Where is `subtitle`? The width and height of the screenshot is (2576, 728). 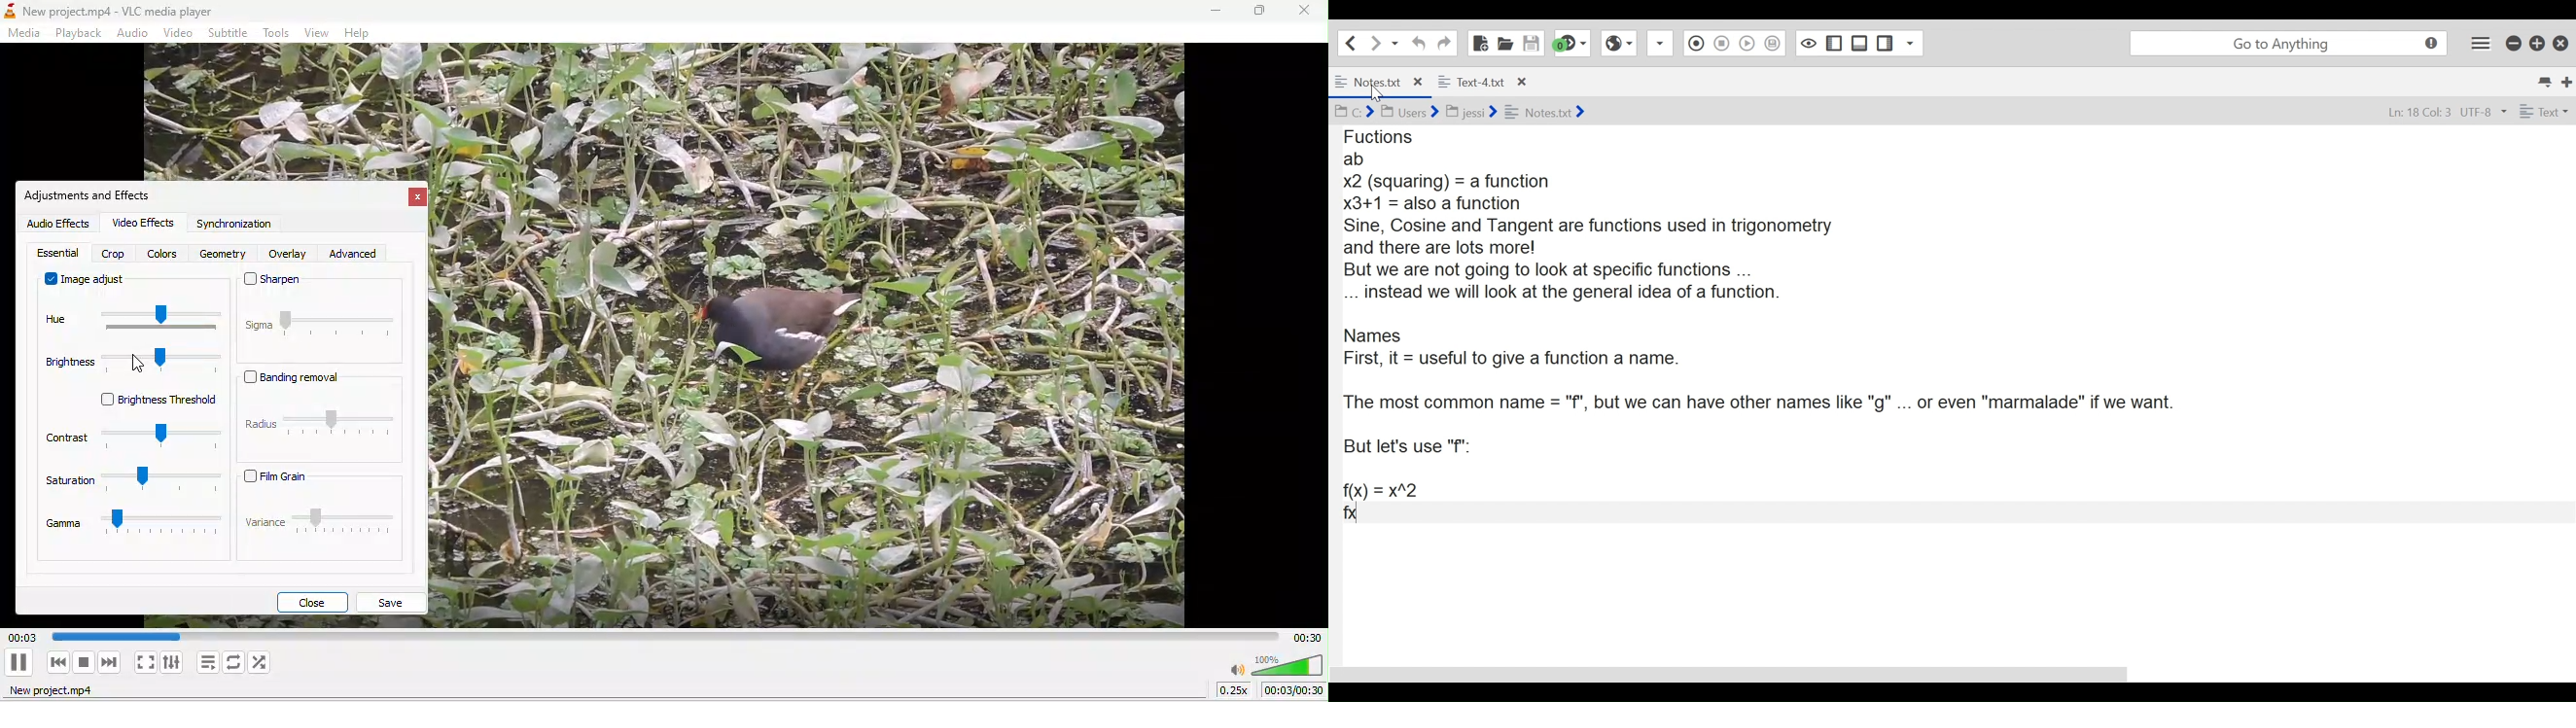
subtitle is located at coordinates (229, 32).